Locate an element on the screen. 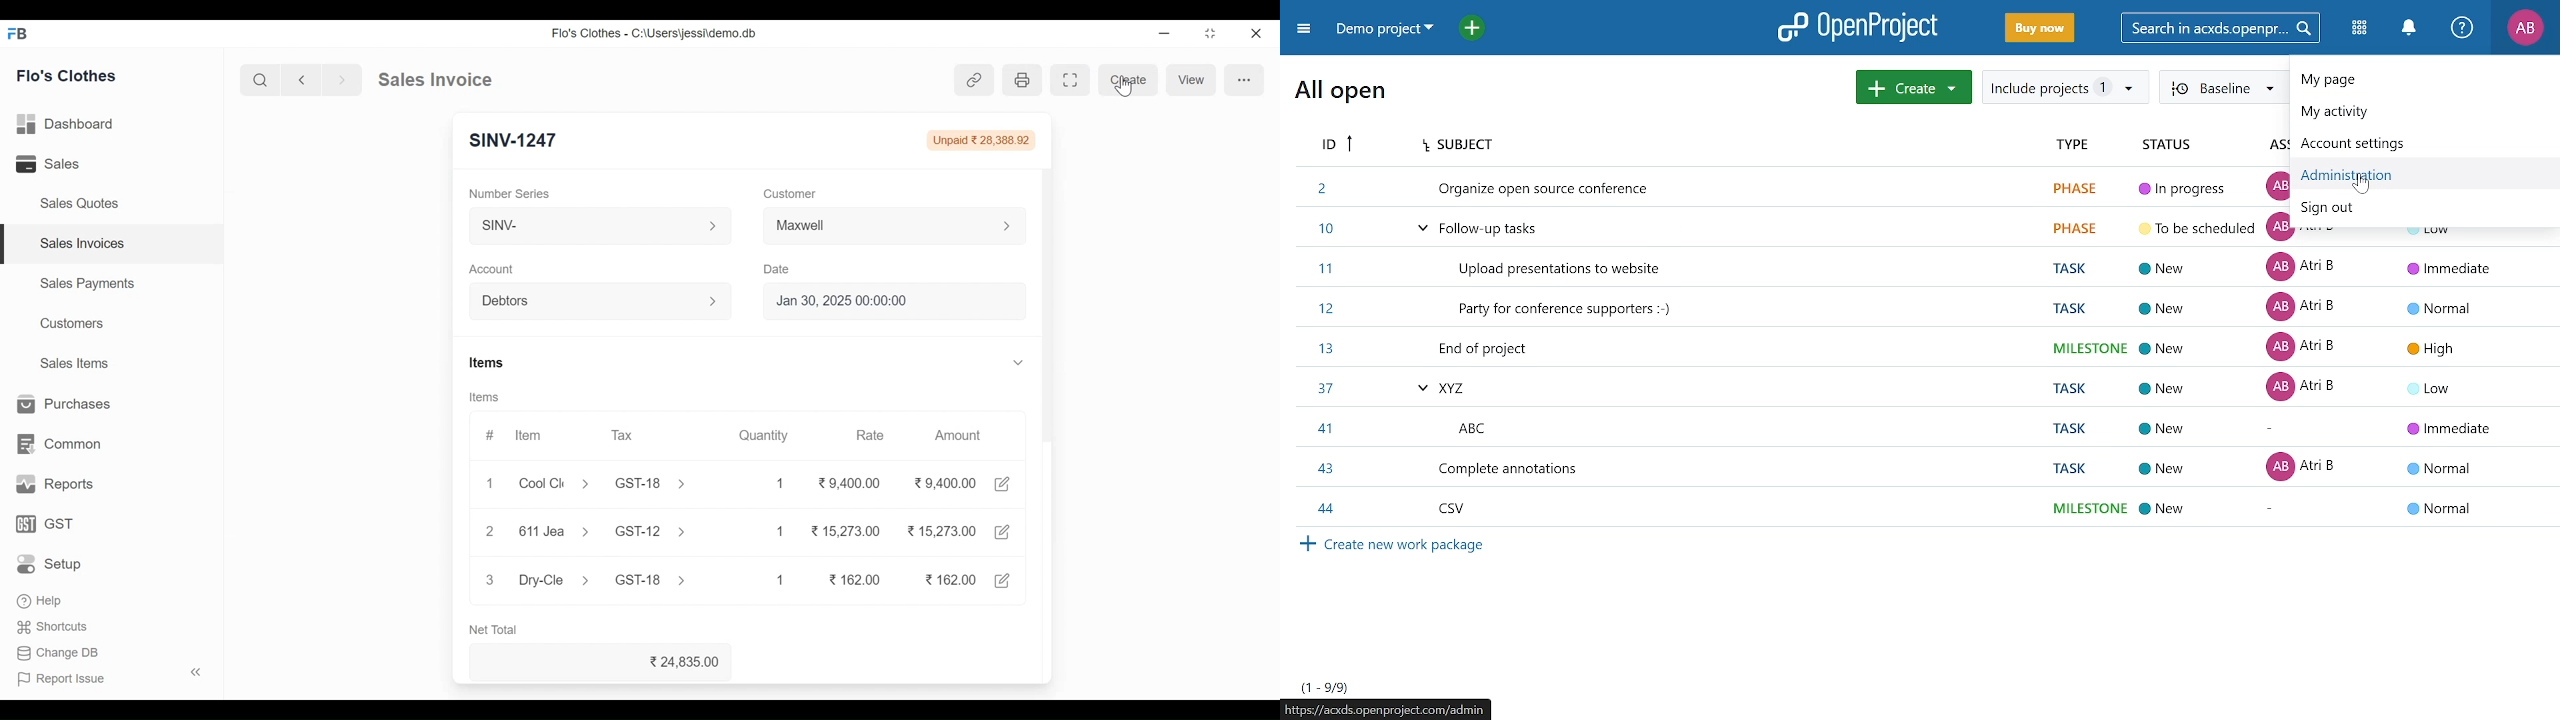 The image size is (2576, 728). Edit is located at coordinates (1005, 580).